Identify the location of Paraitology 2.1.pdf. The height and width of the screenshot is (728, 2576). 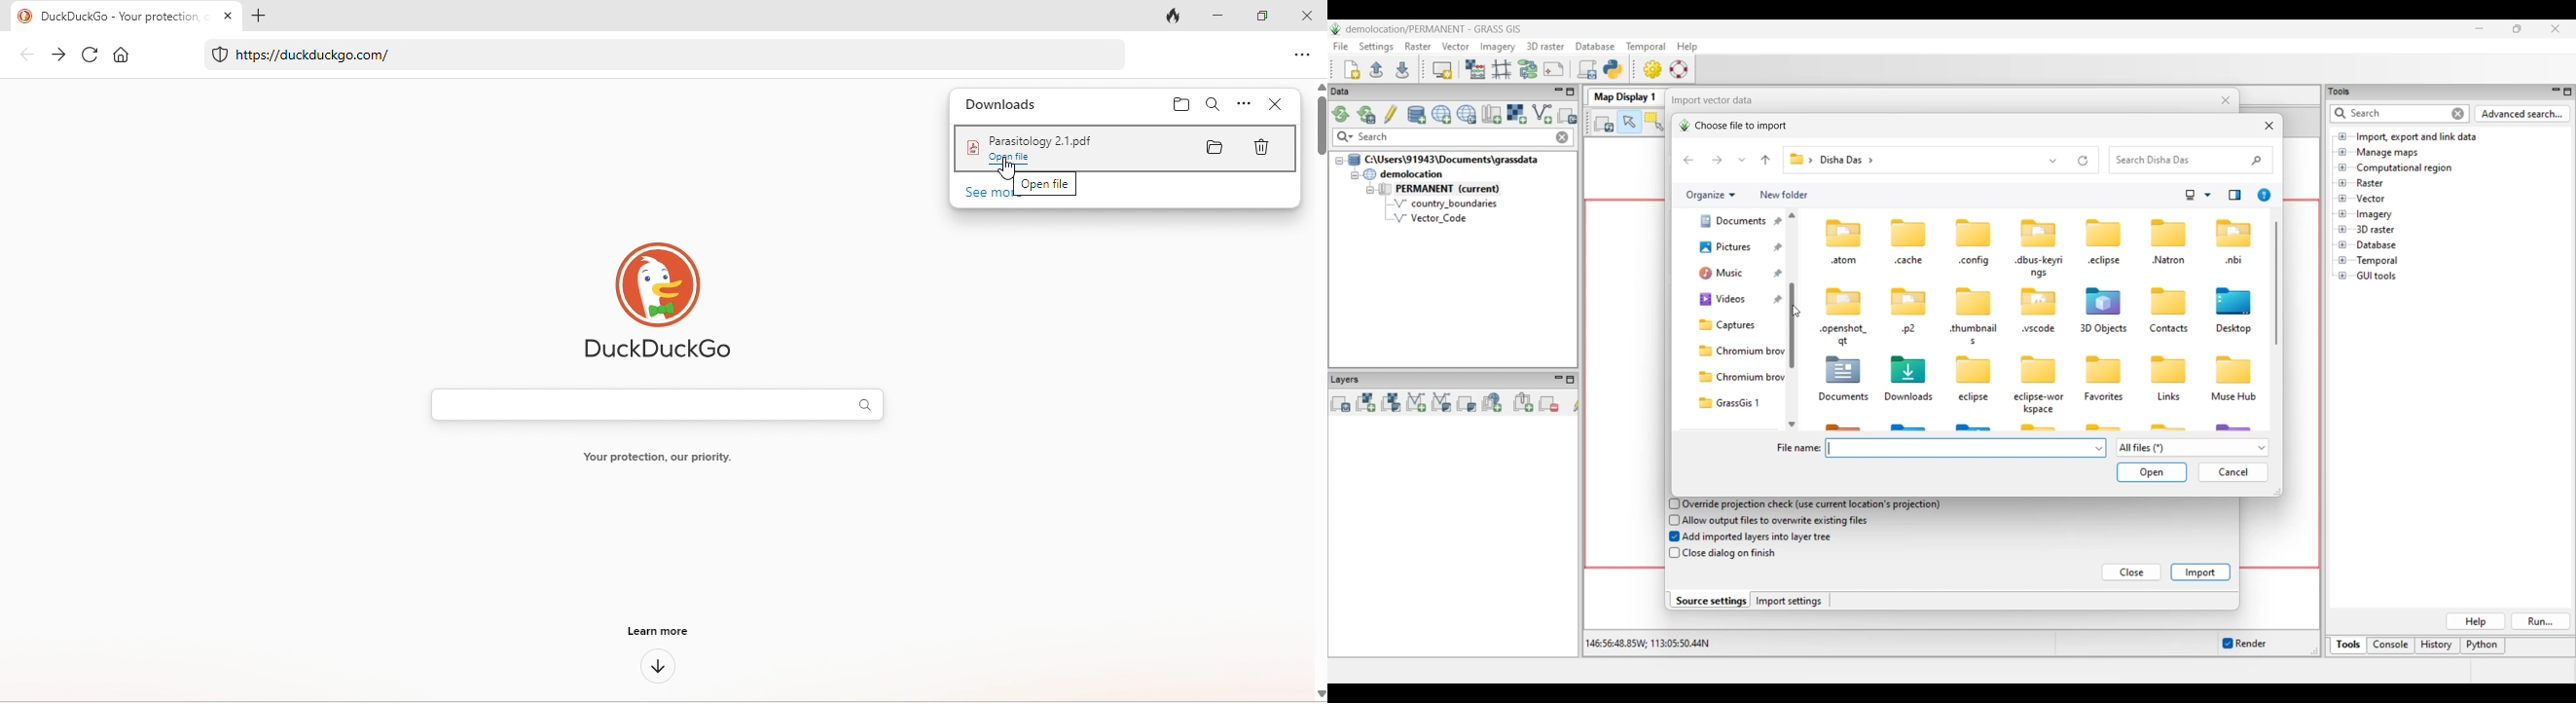
(1069, 143).